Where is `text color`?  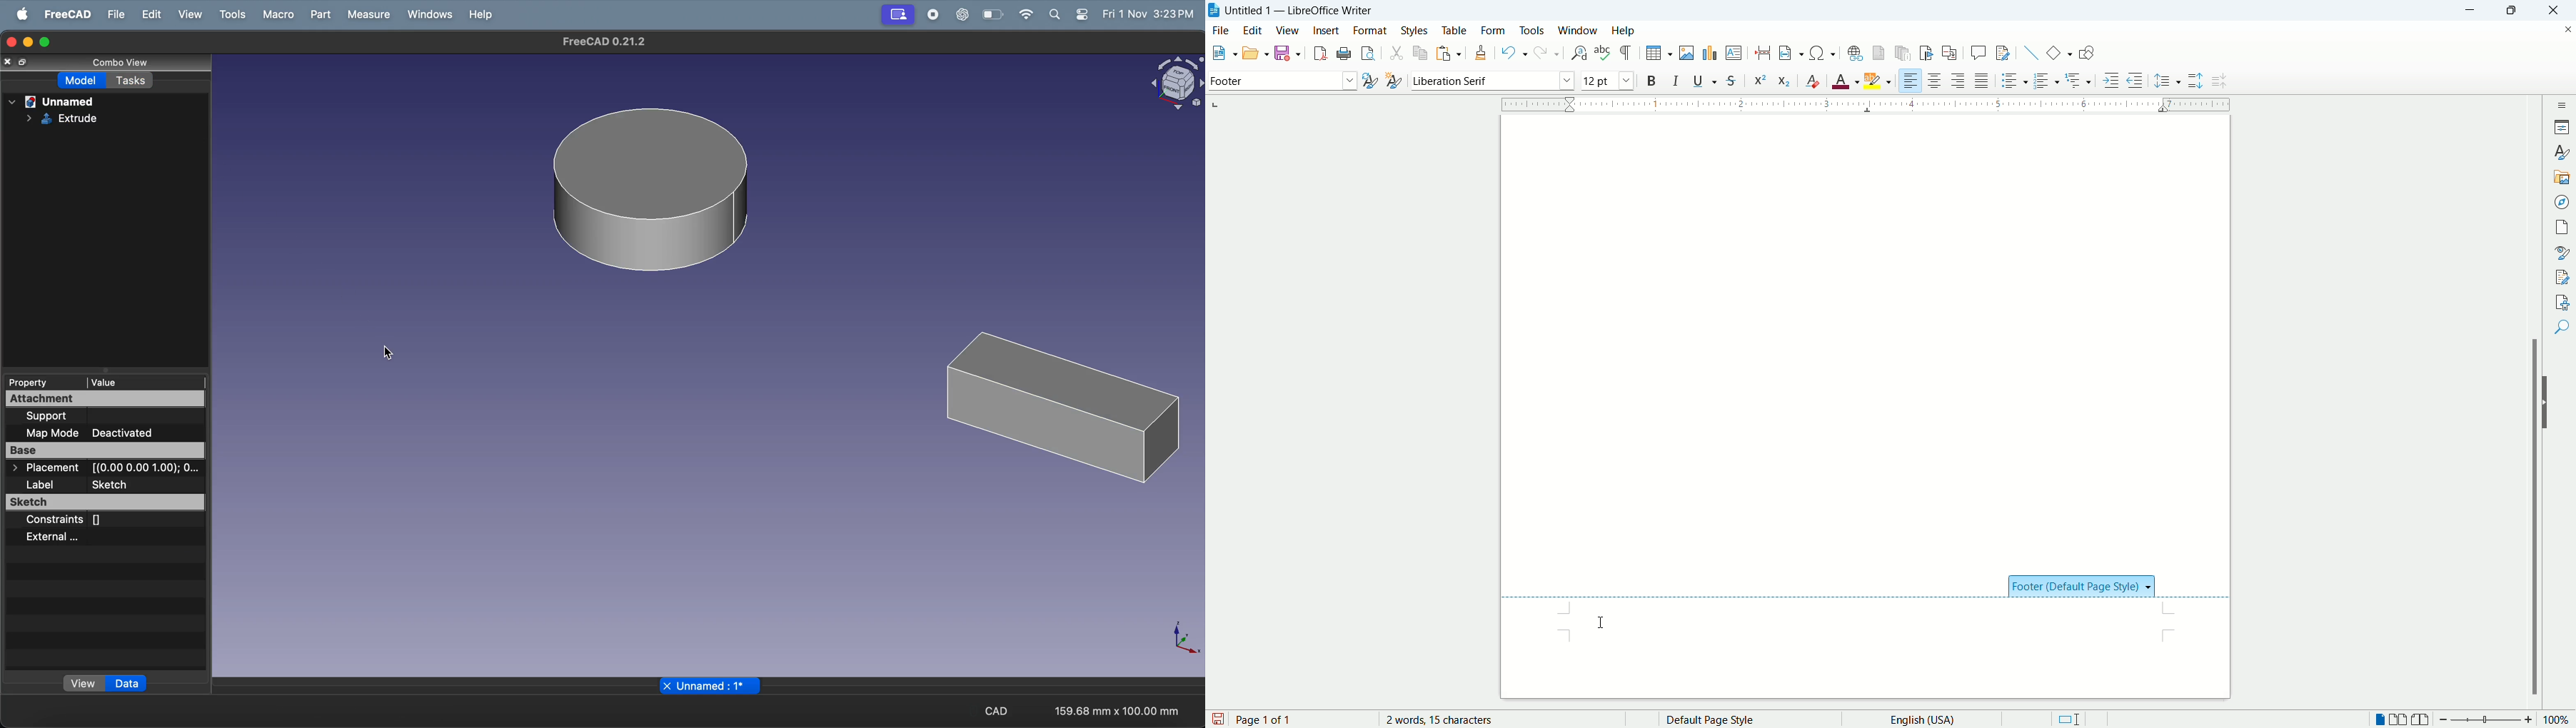 text color is located at coordinates (1847, 81).